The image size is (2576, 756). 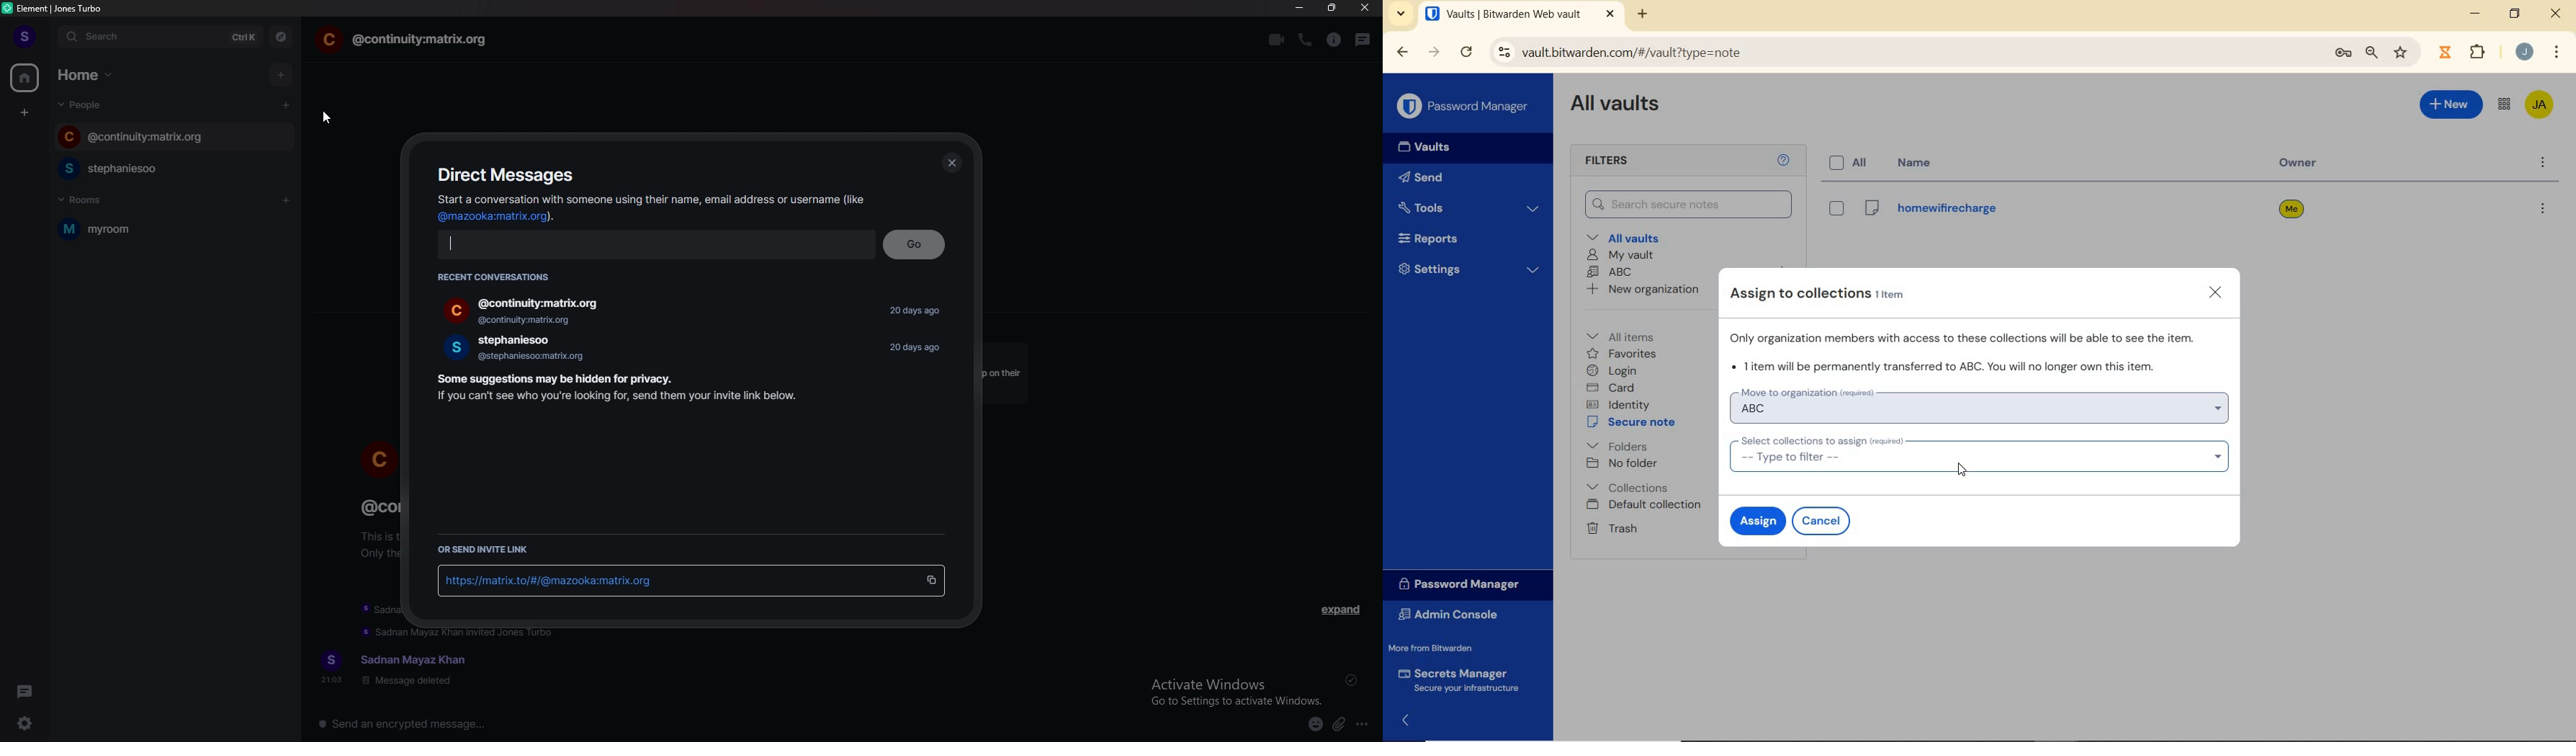 I want to click on profile, so click(x=26, y=37).